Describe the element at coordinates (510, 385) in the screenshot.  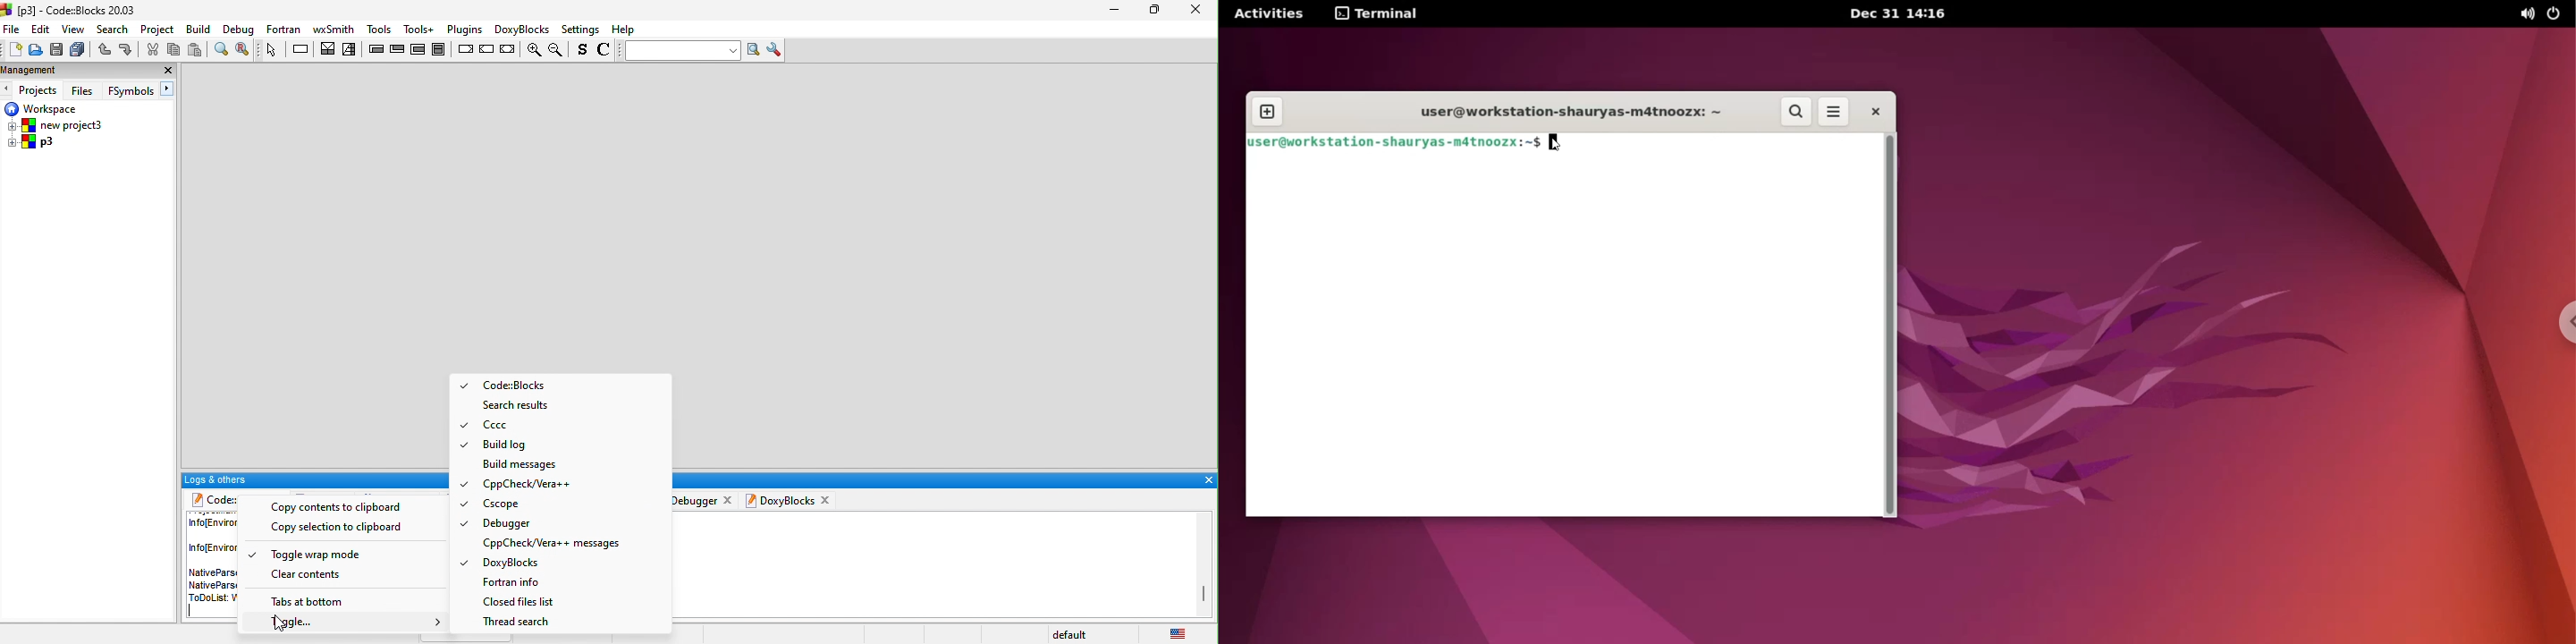
I see `codeblocks` at that location.